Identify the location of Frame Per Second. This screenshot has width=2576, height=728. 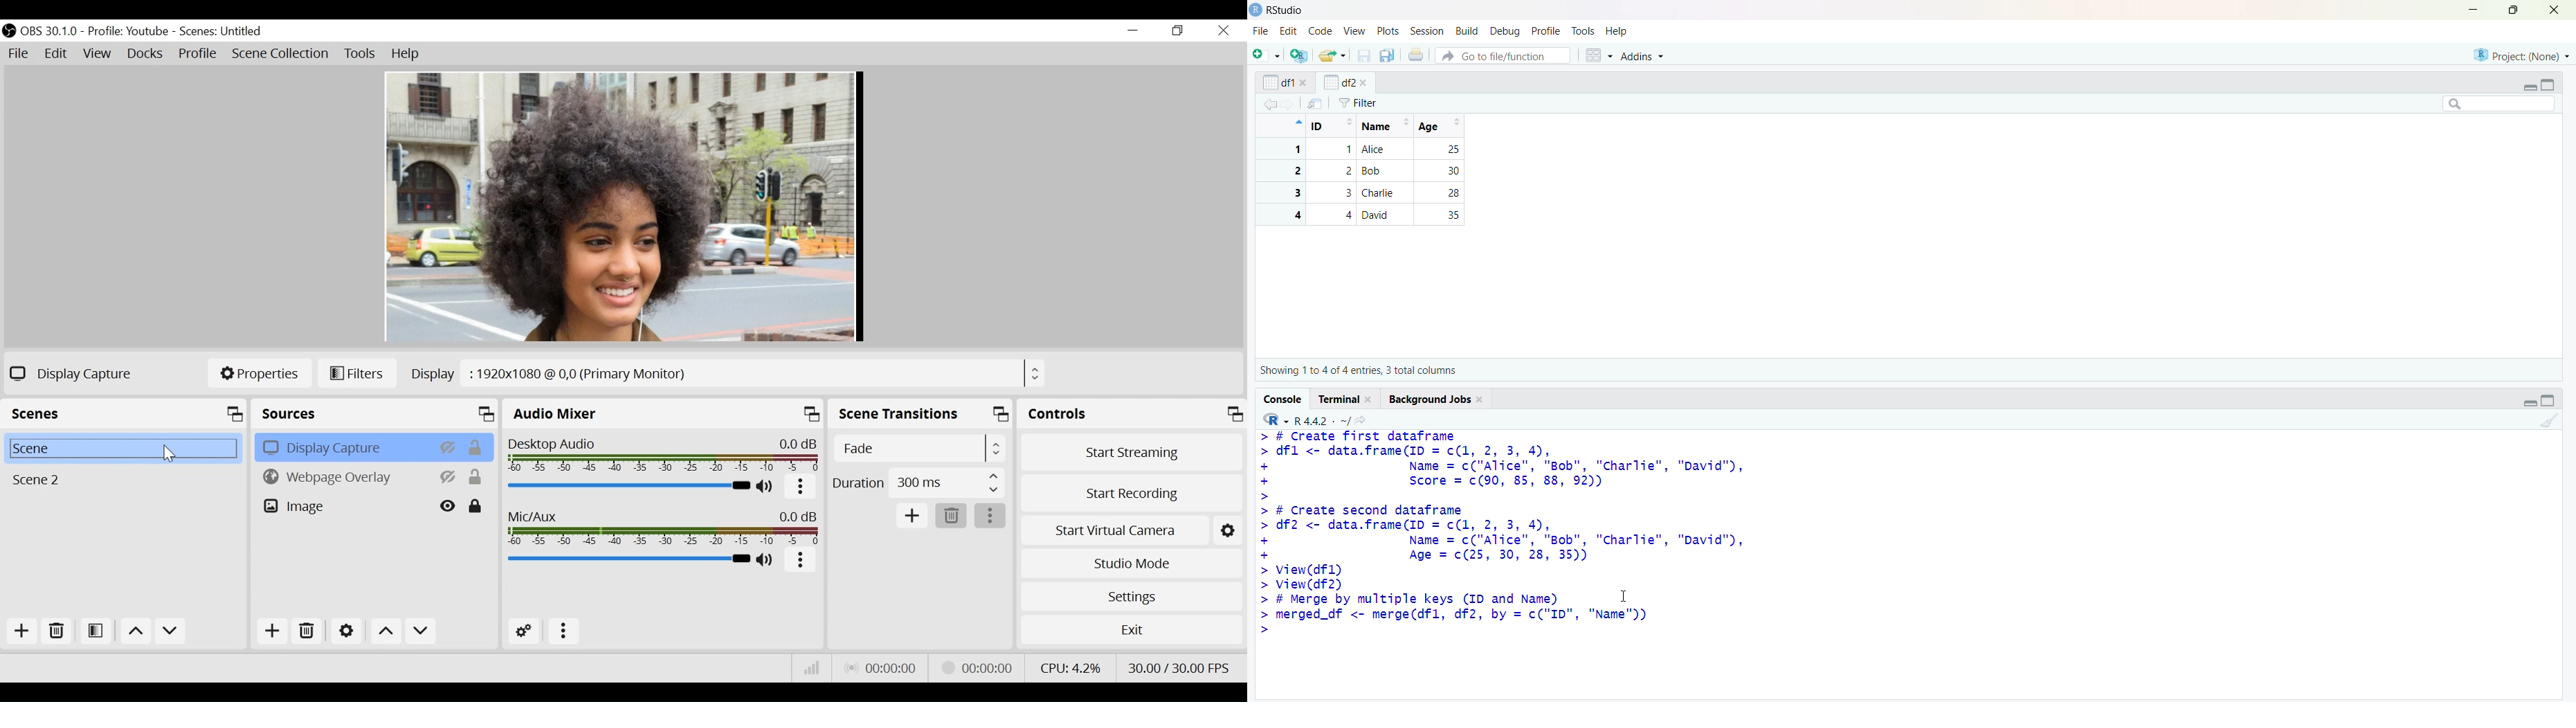
(1179, 667).